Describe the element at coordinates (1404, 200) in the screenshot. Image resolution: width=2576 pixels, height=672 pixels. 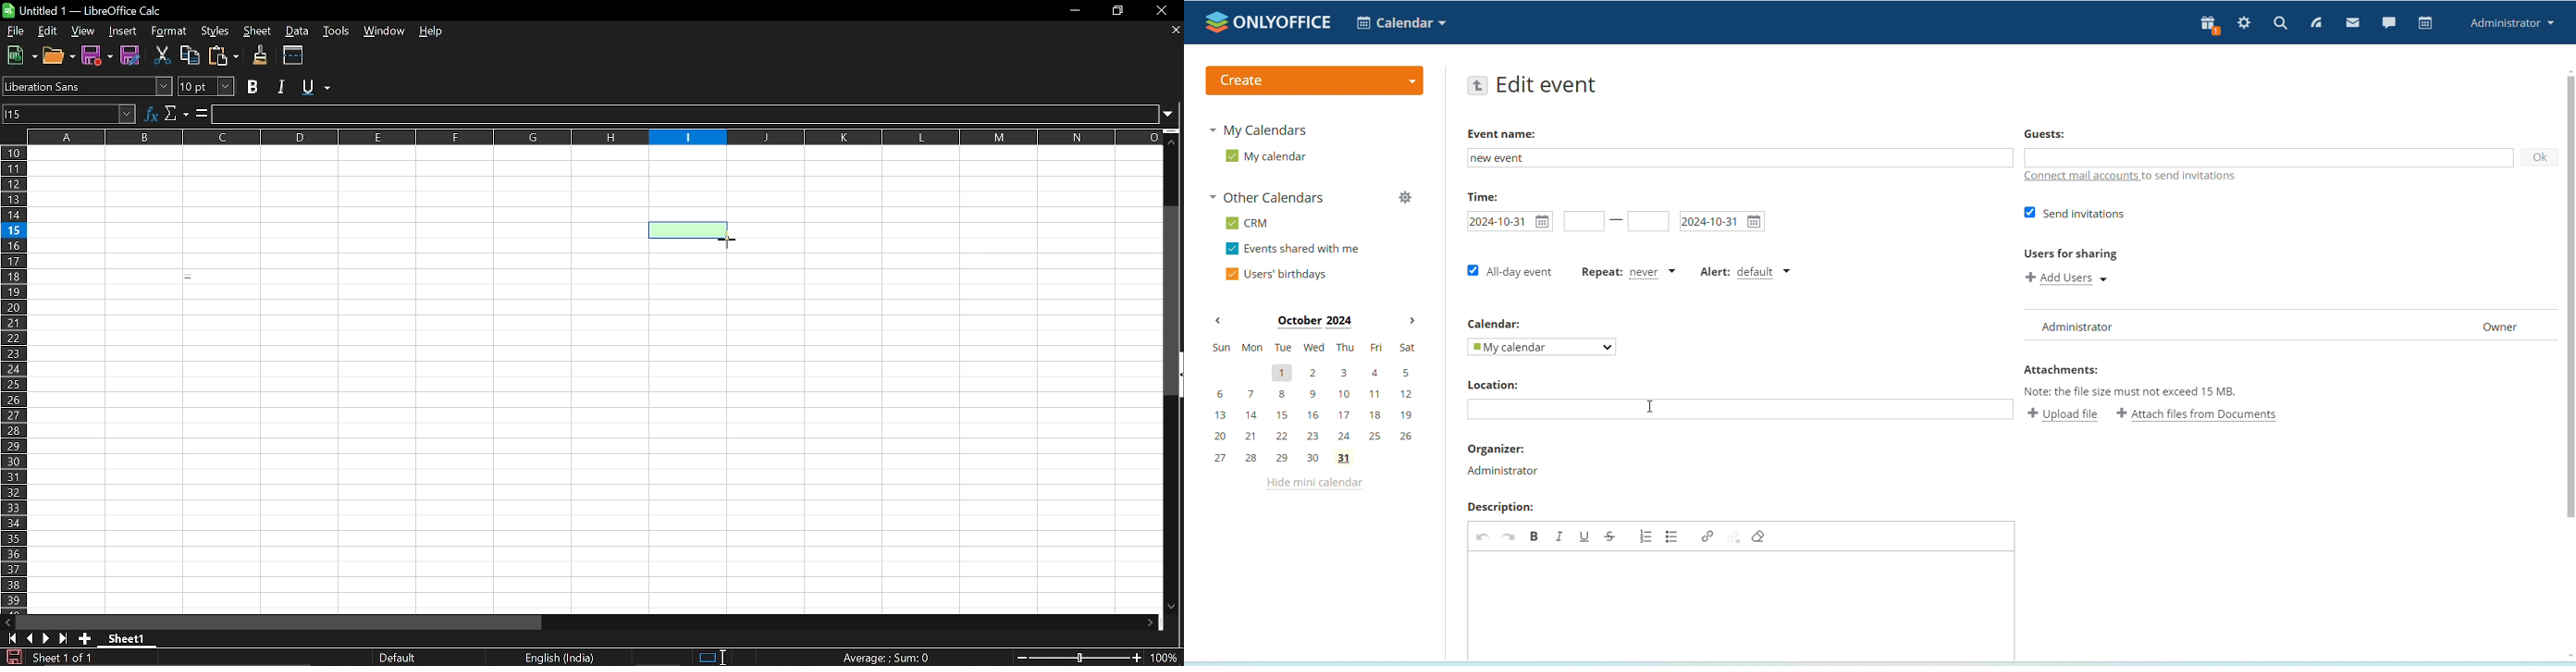
I see `manage` at that location.